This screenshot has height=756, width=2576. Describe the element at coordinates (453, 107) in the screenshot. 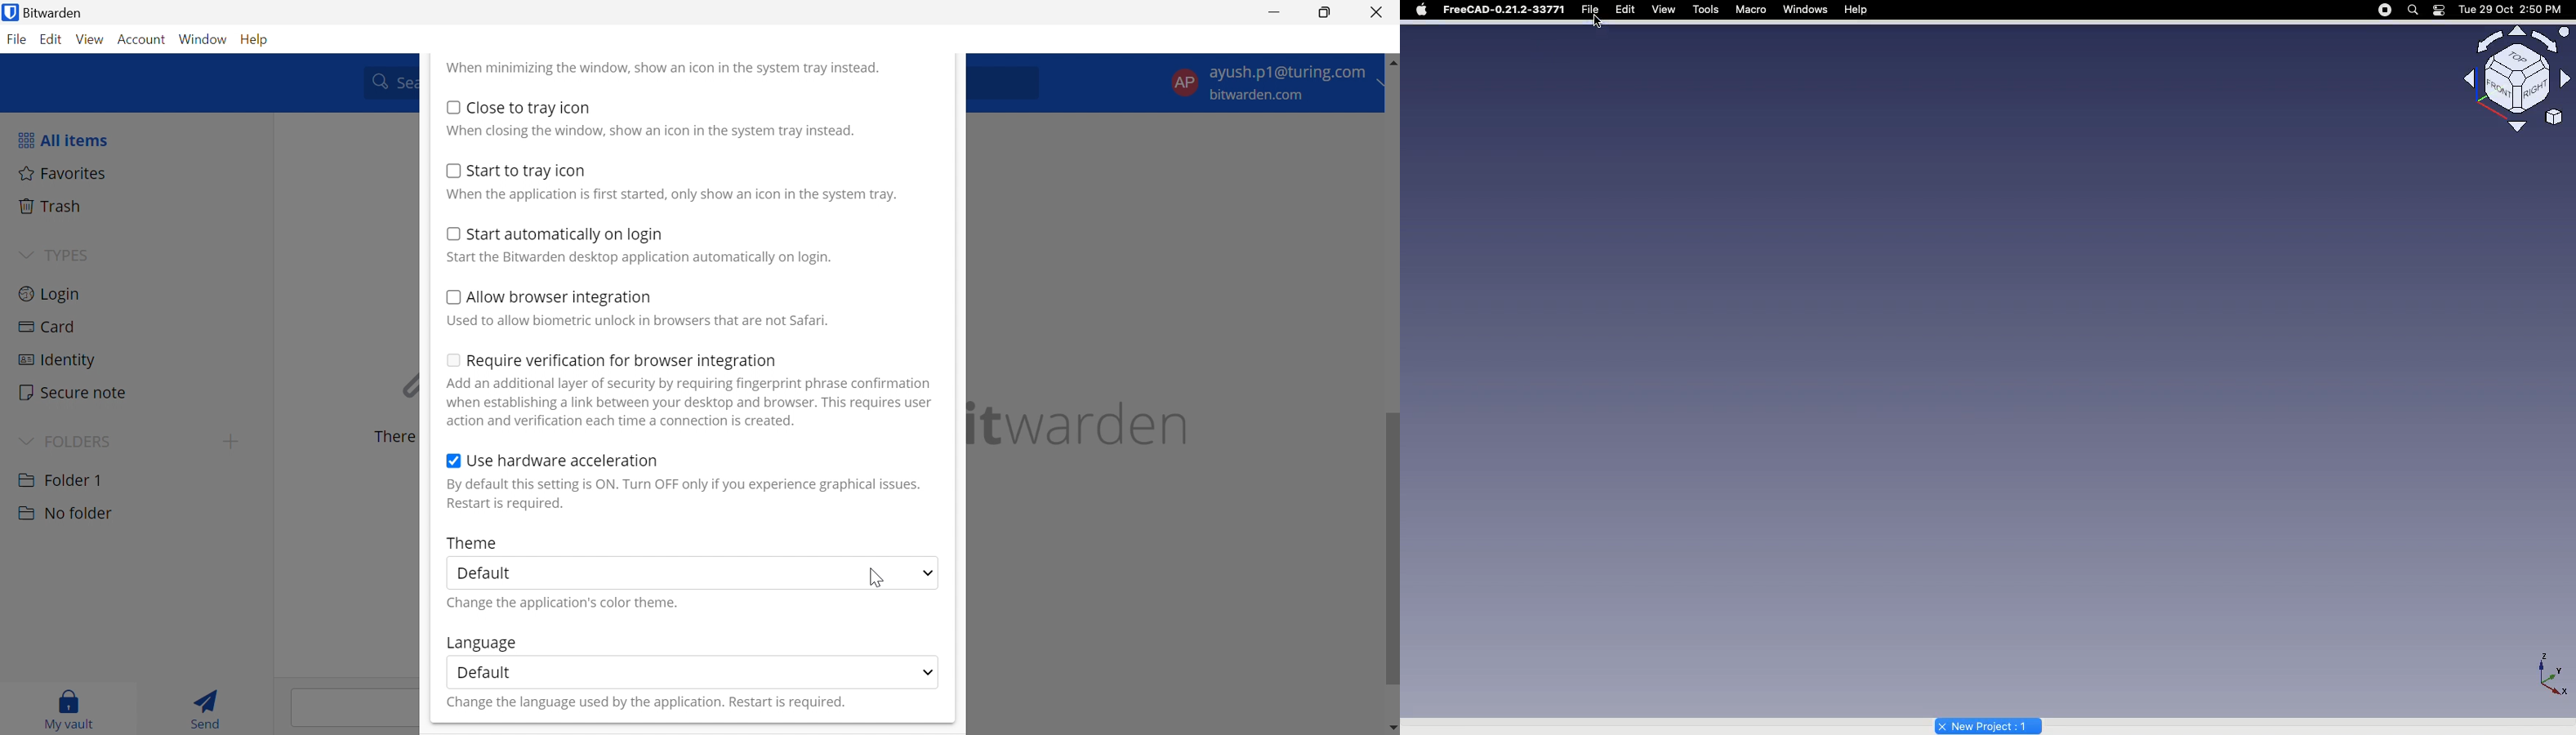

I see `Checkbox` at that location.